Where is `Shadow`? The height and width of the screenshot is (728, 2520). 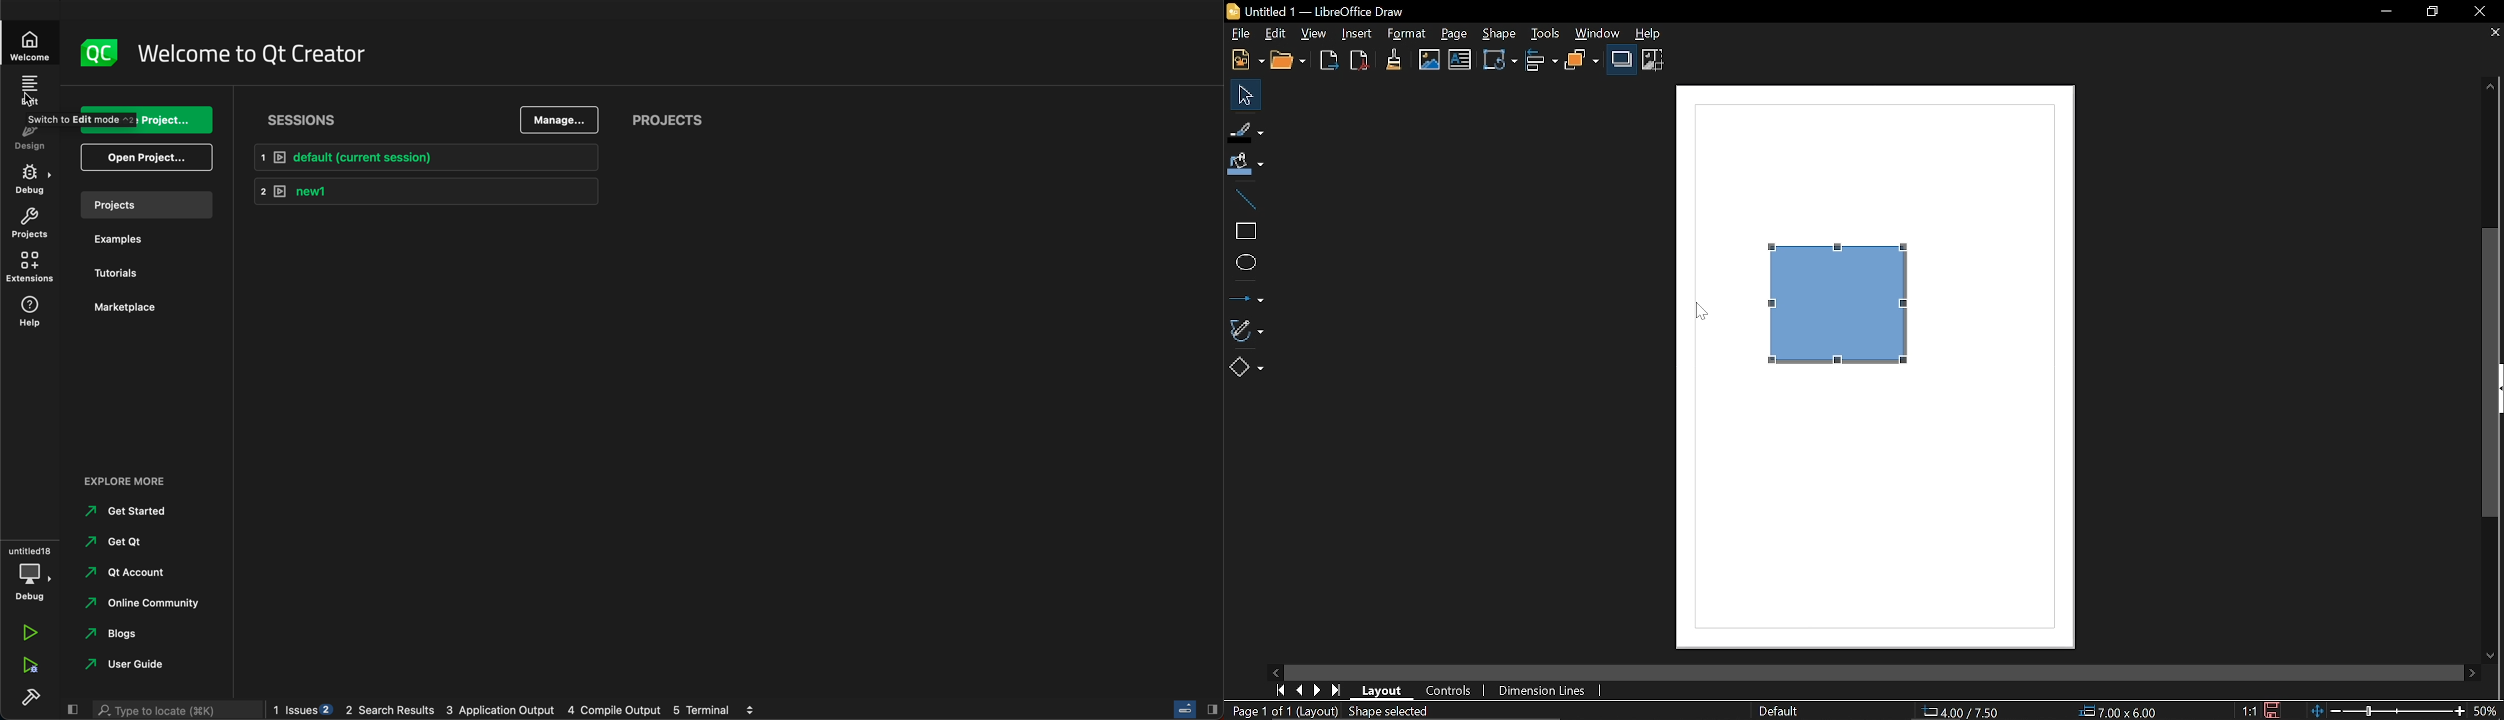 Shadow is located at coordinates (1622, 60).